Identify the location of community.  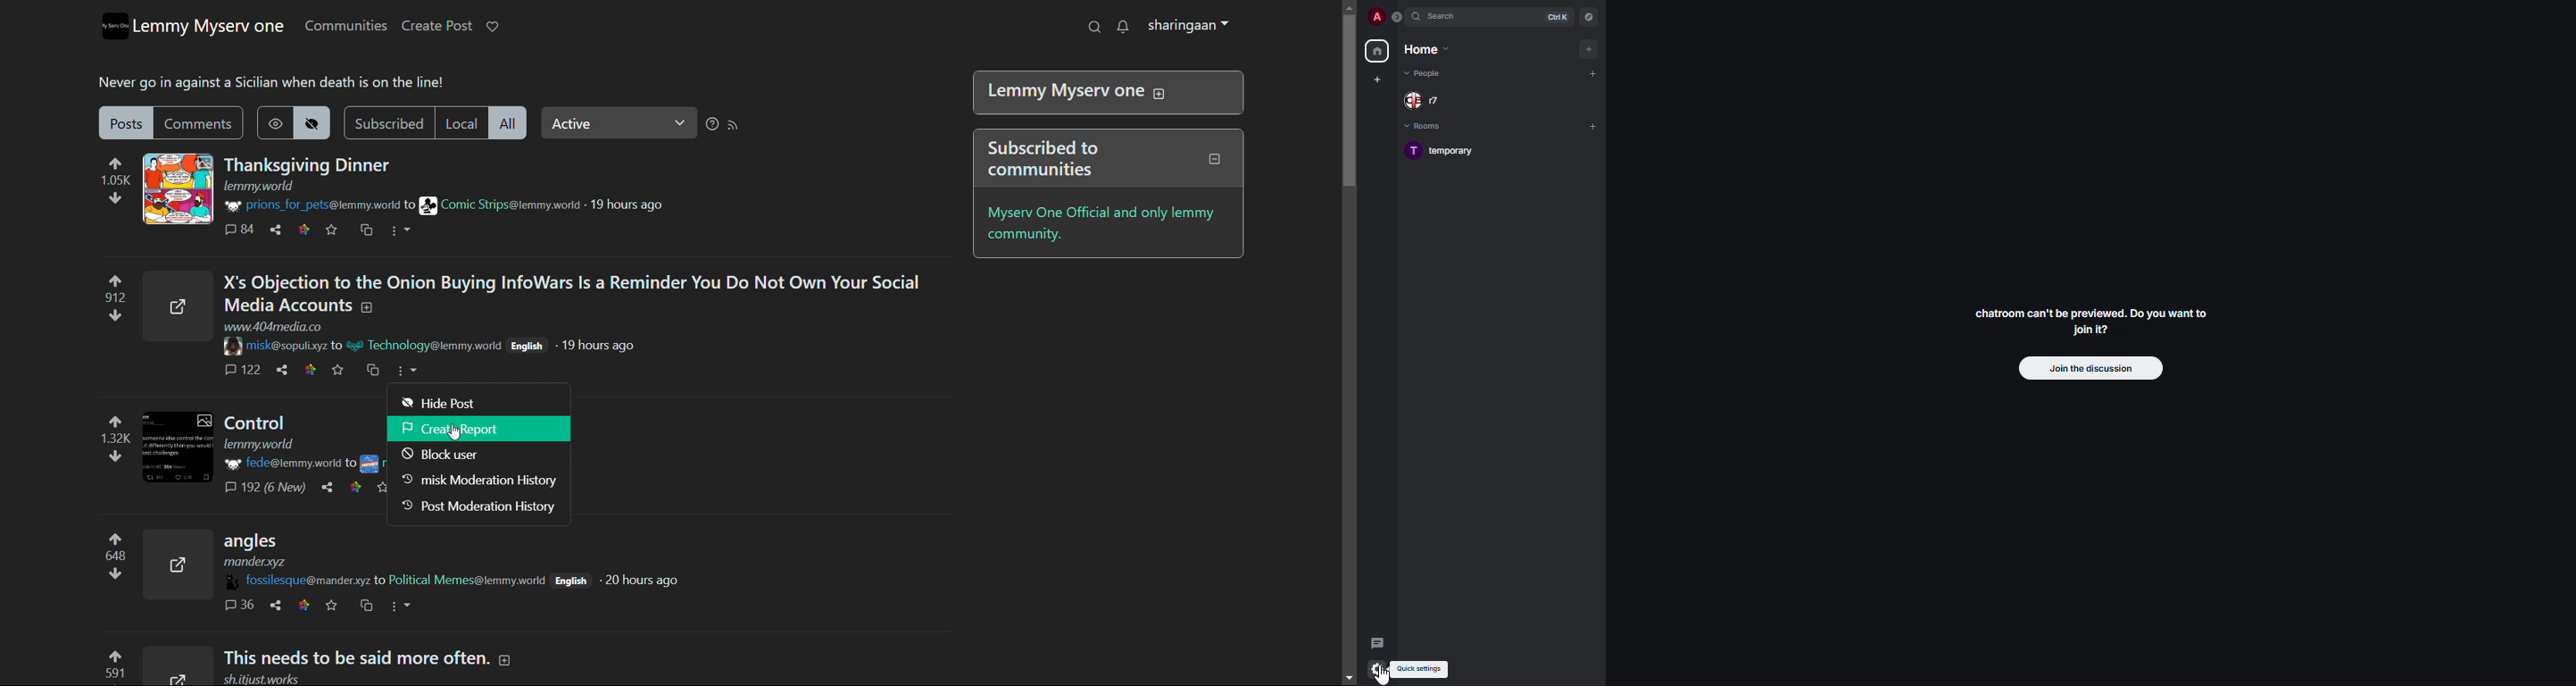
(498, 205).